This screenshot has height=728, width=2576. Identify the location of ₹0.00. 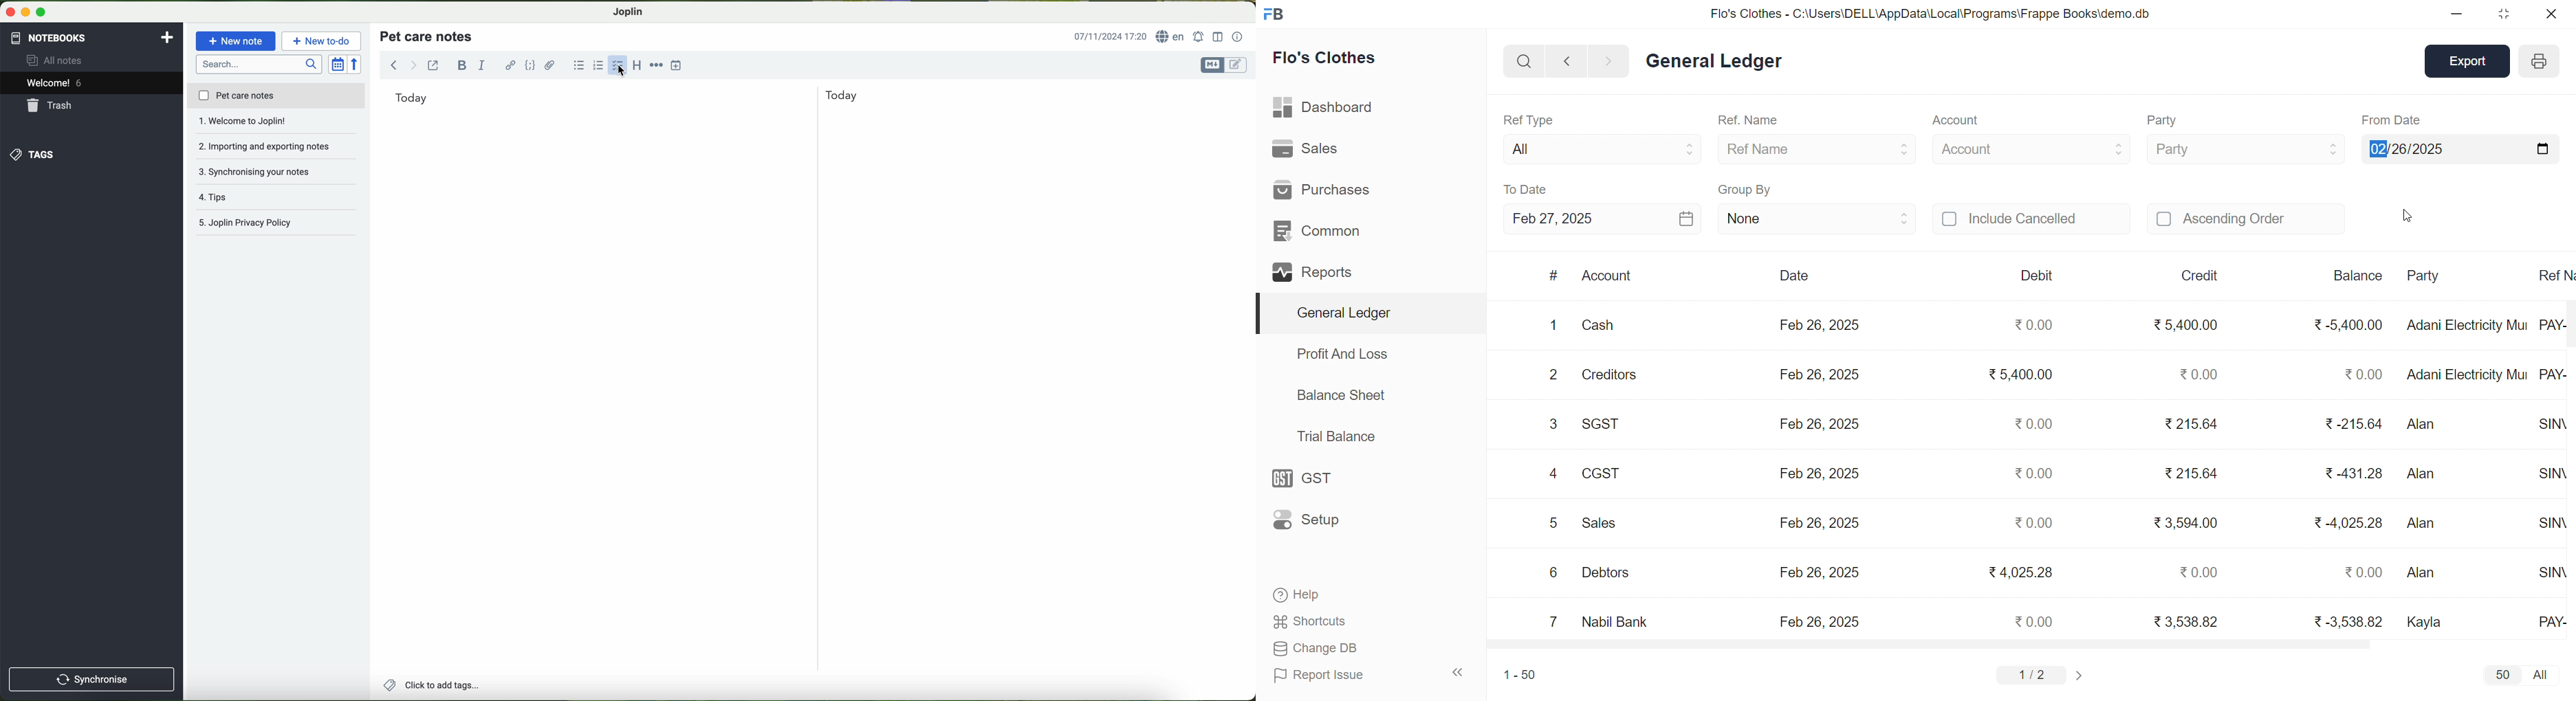
(2035, 621).